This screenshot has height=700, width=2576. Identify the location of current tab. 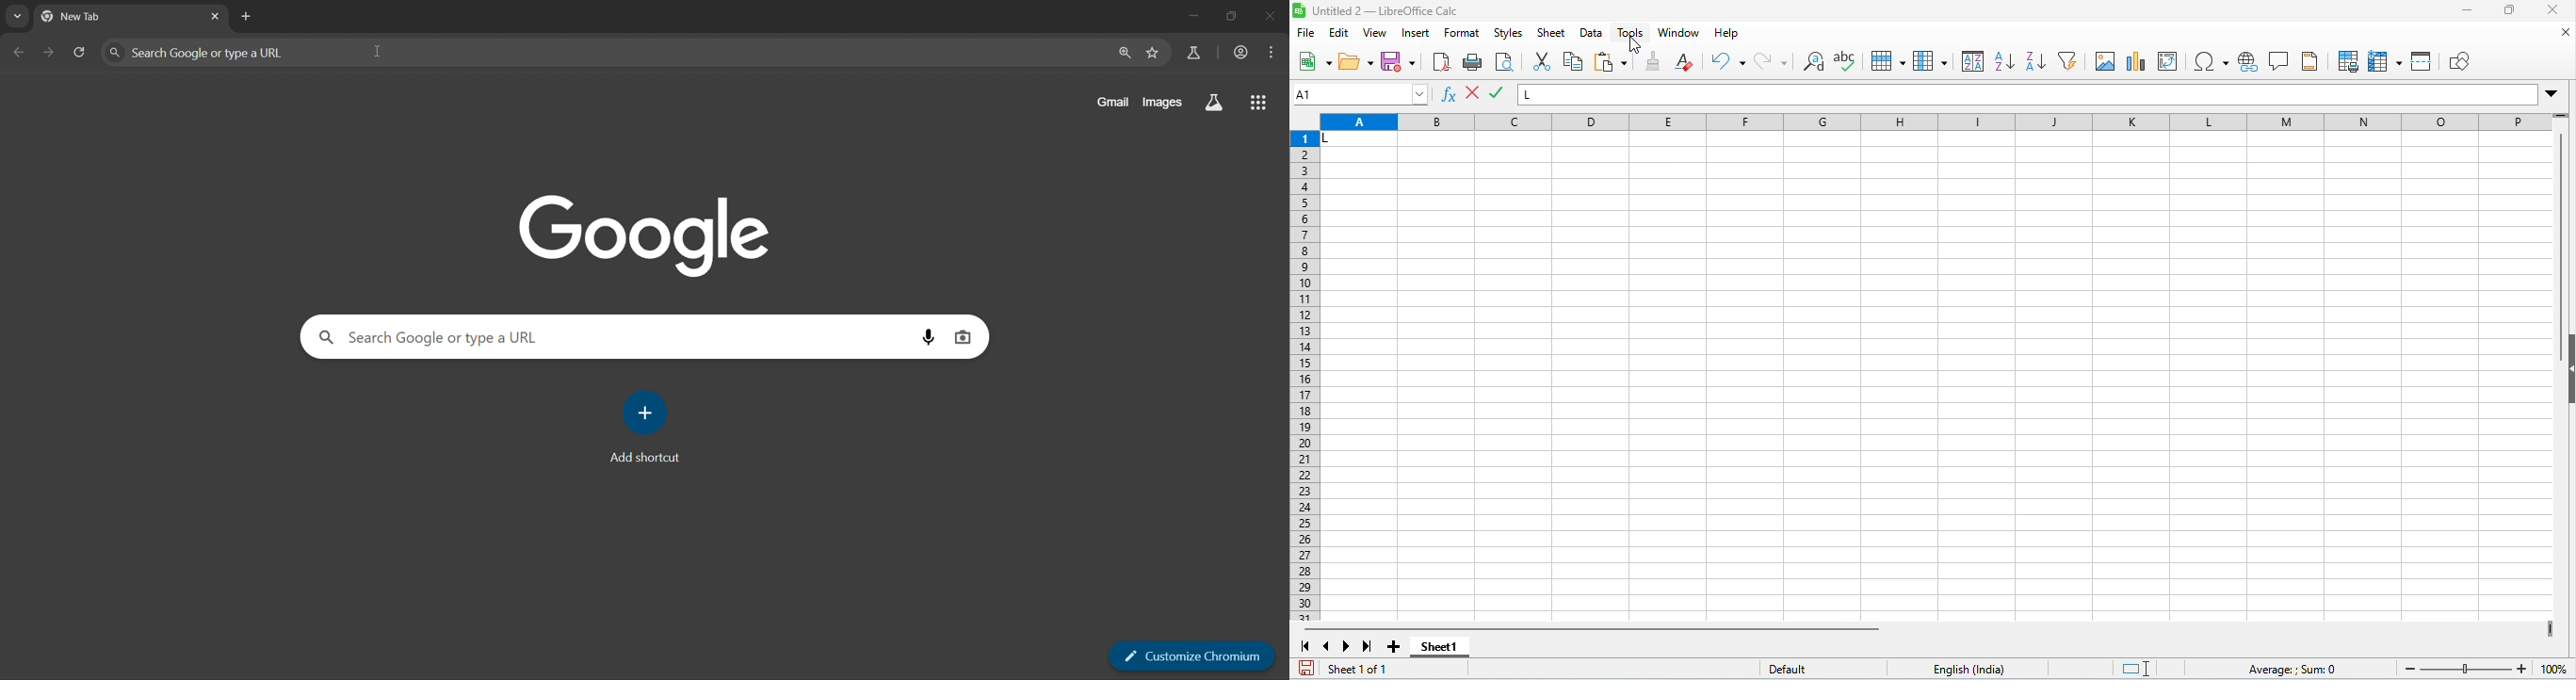
(94, 16).